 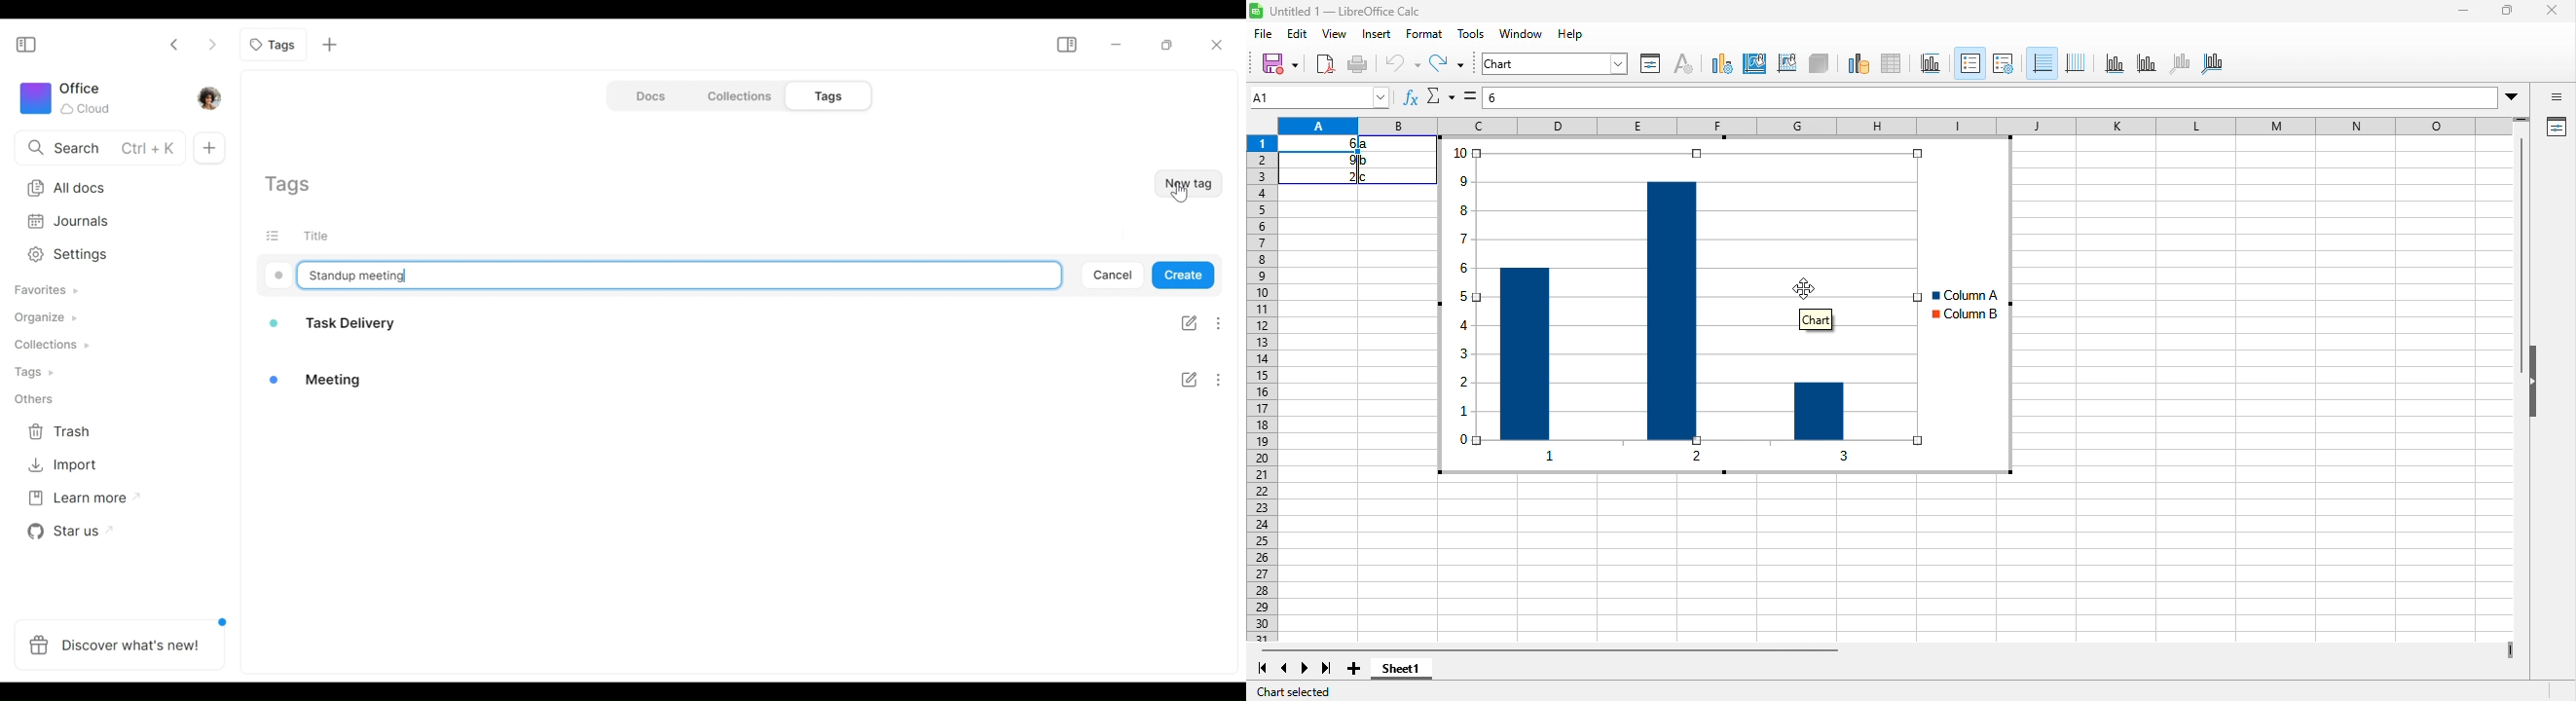 I want to click on print, so click(x=1358, y=64).